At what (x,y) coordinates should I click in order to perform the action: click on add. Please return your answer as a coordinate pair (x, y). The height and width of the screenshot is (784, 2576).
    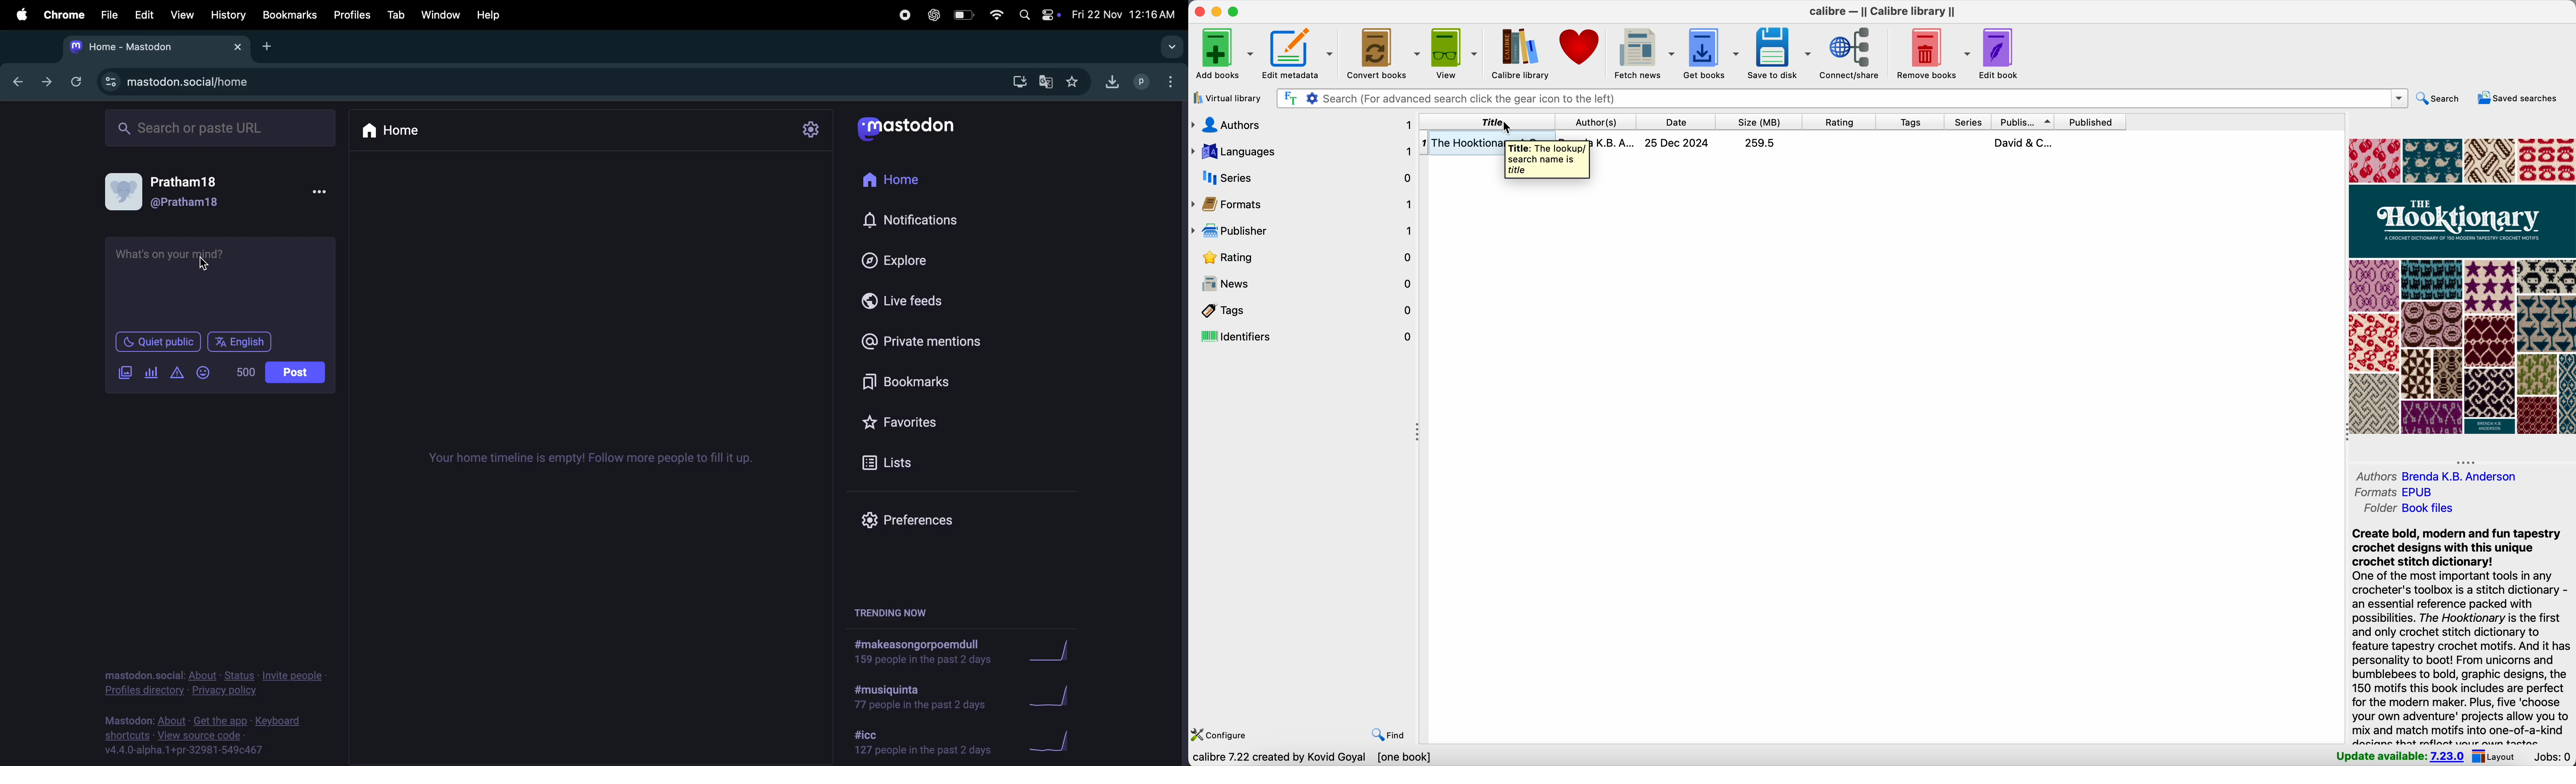
    Looking at the image, I should click on (267, 47).